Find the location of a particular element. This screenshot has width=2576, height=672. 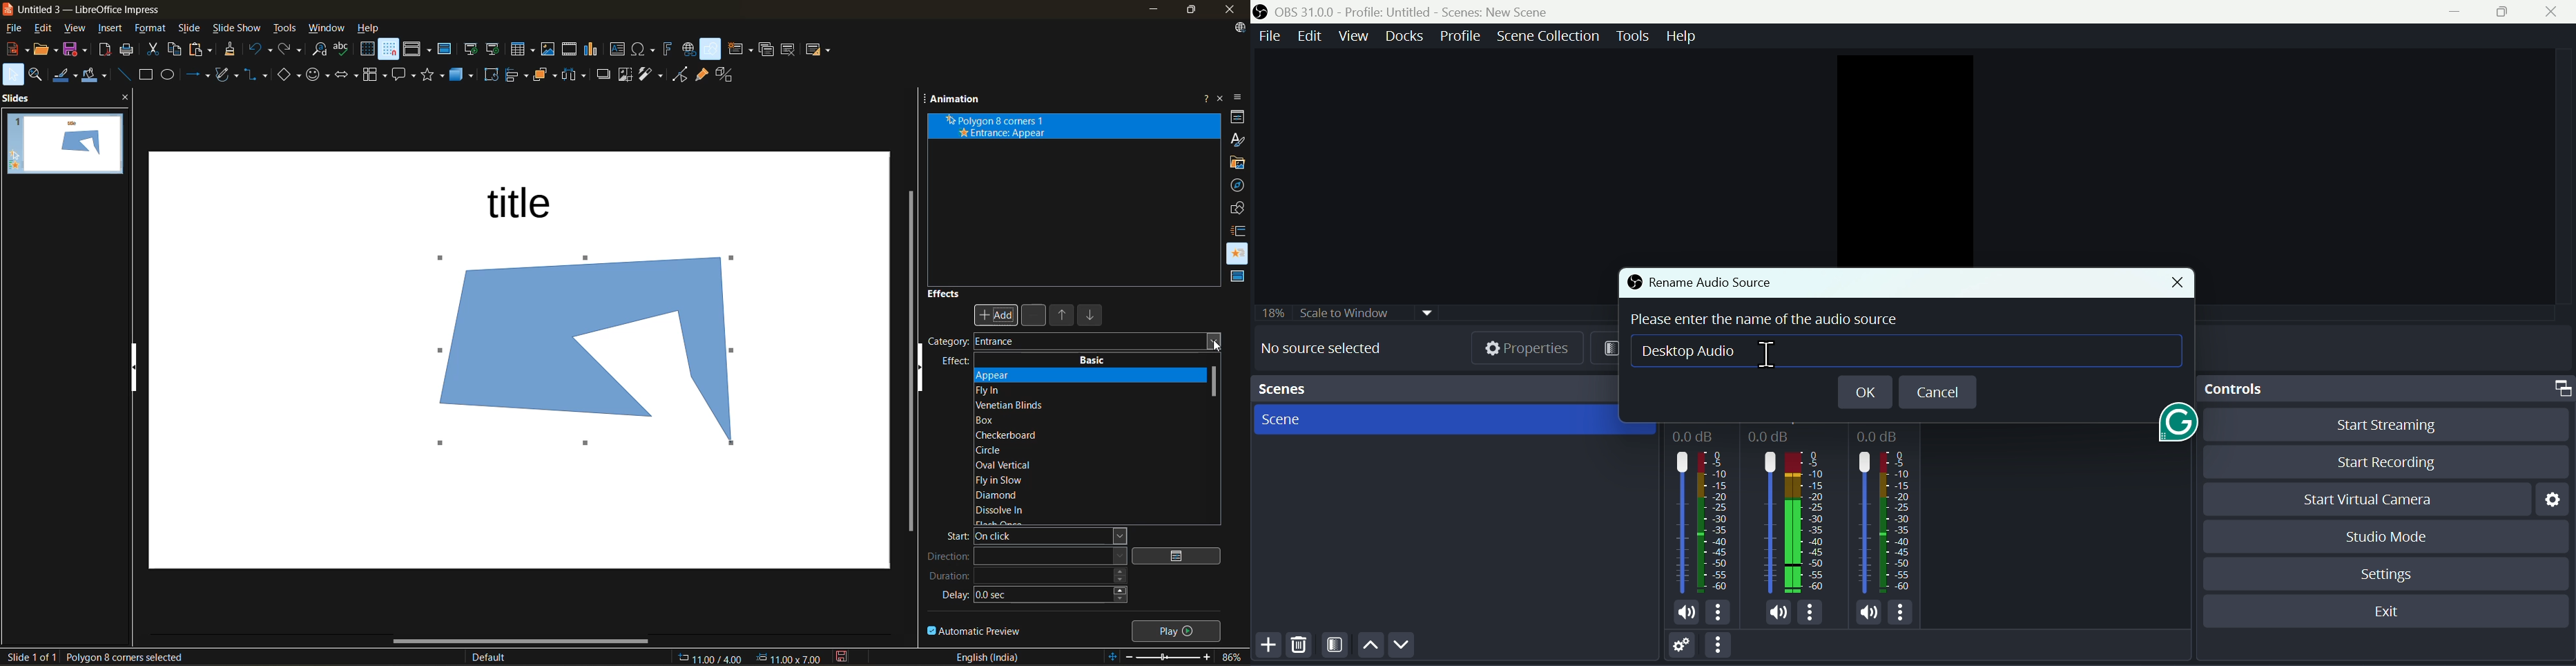

start from current slide is located at coordinates (494, 50).